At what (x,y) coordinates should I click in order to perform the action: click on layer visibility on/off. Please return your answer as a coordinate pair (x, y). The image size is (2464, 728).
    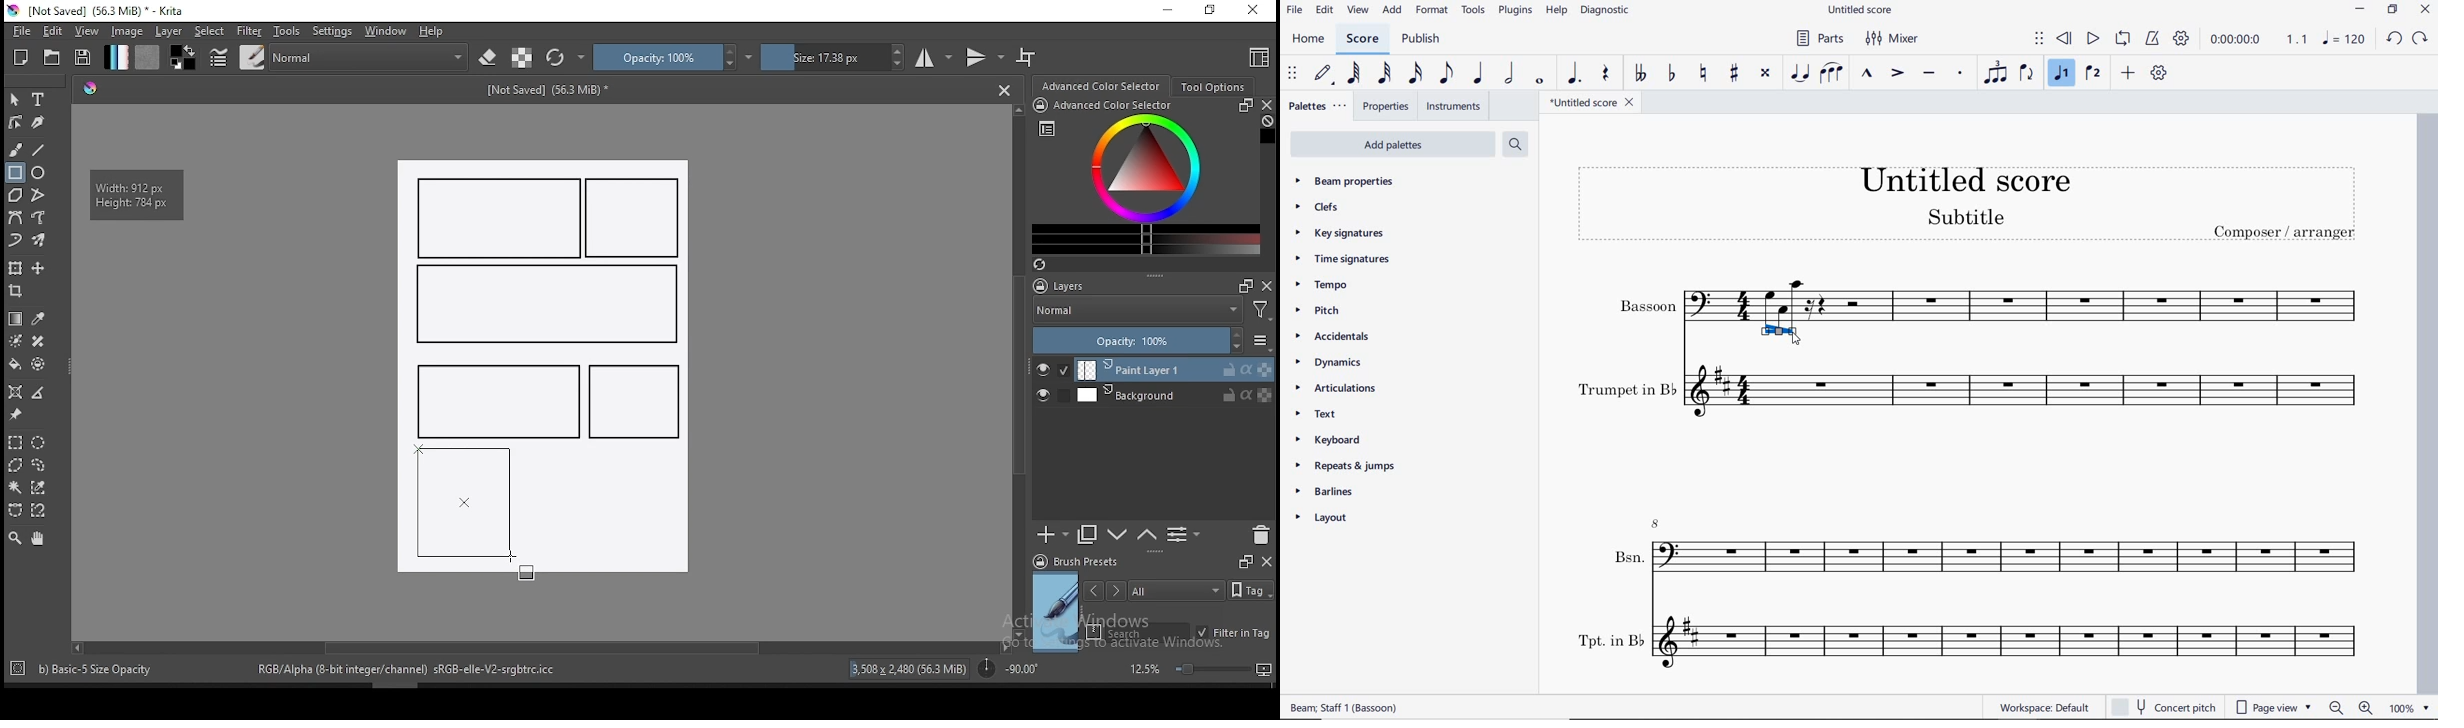
    Looking at the image, I should click on (1048, 397).